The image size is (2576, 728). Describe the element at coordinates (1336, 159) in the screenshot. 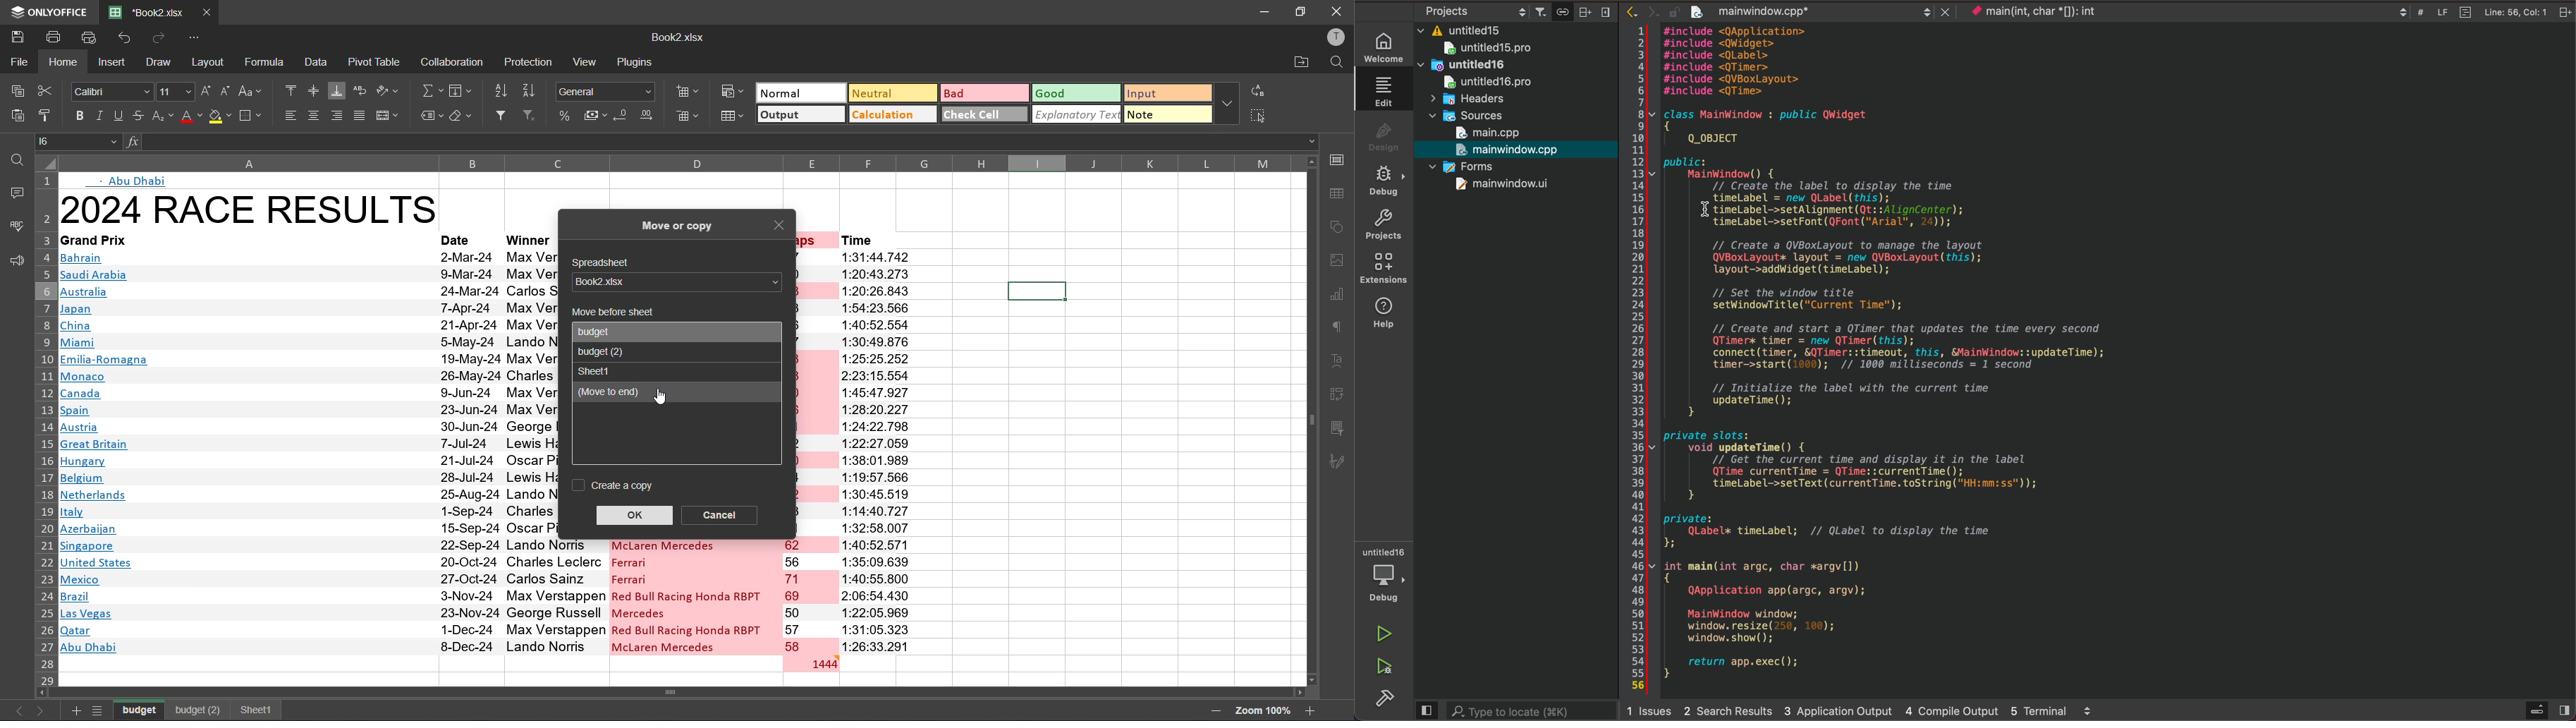

I see `call settings` at that location.